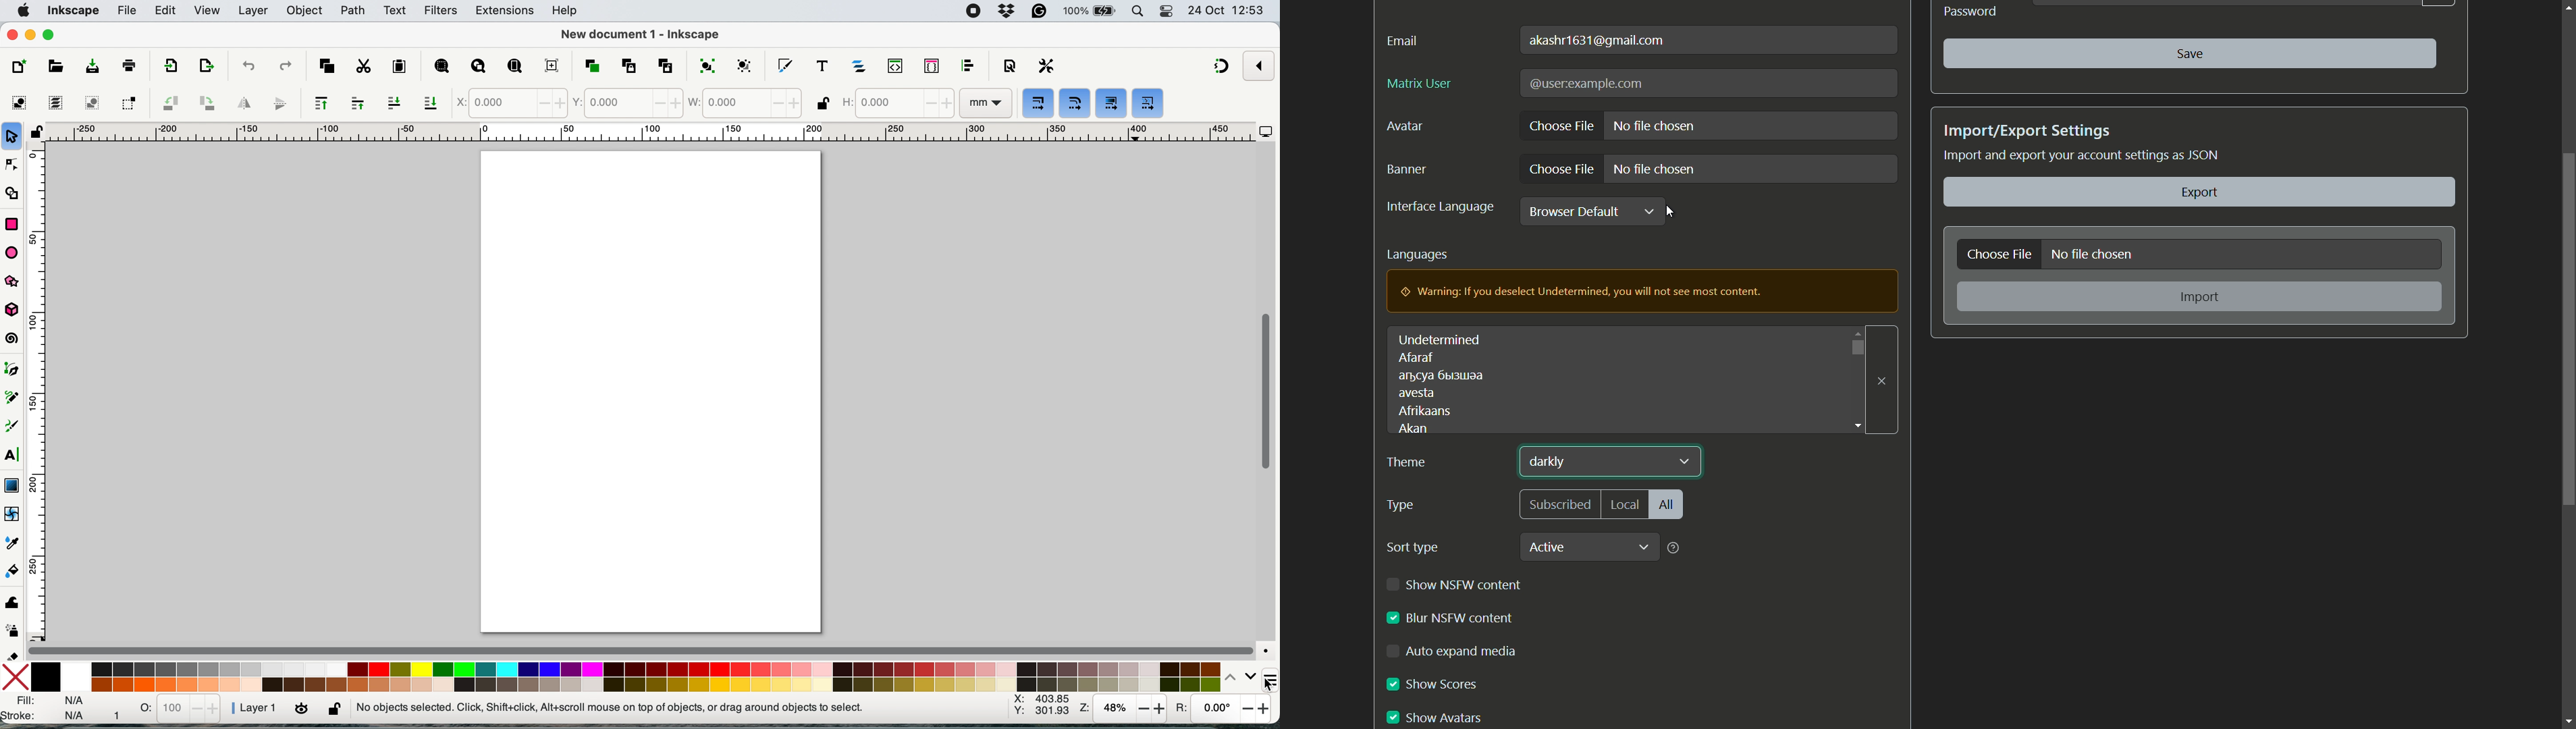 Image resolution: width=2576 pixels, height=756 pixels. Describe the element at coordinates (12, 224) in the screenshot. I see `rectangle tool` at that location.